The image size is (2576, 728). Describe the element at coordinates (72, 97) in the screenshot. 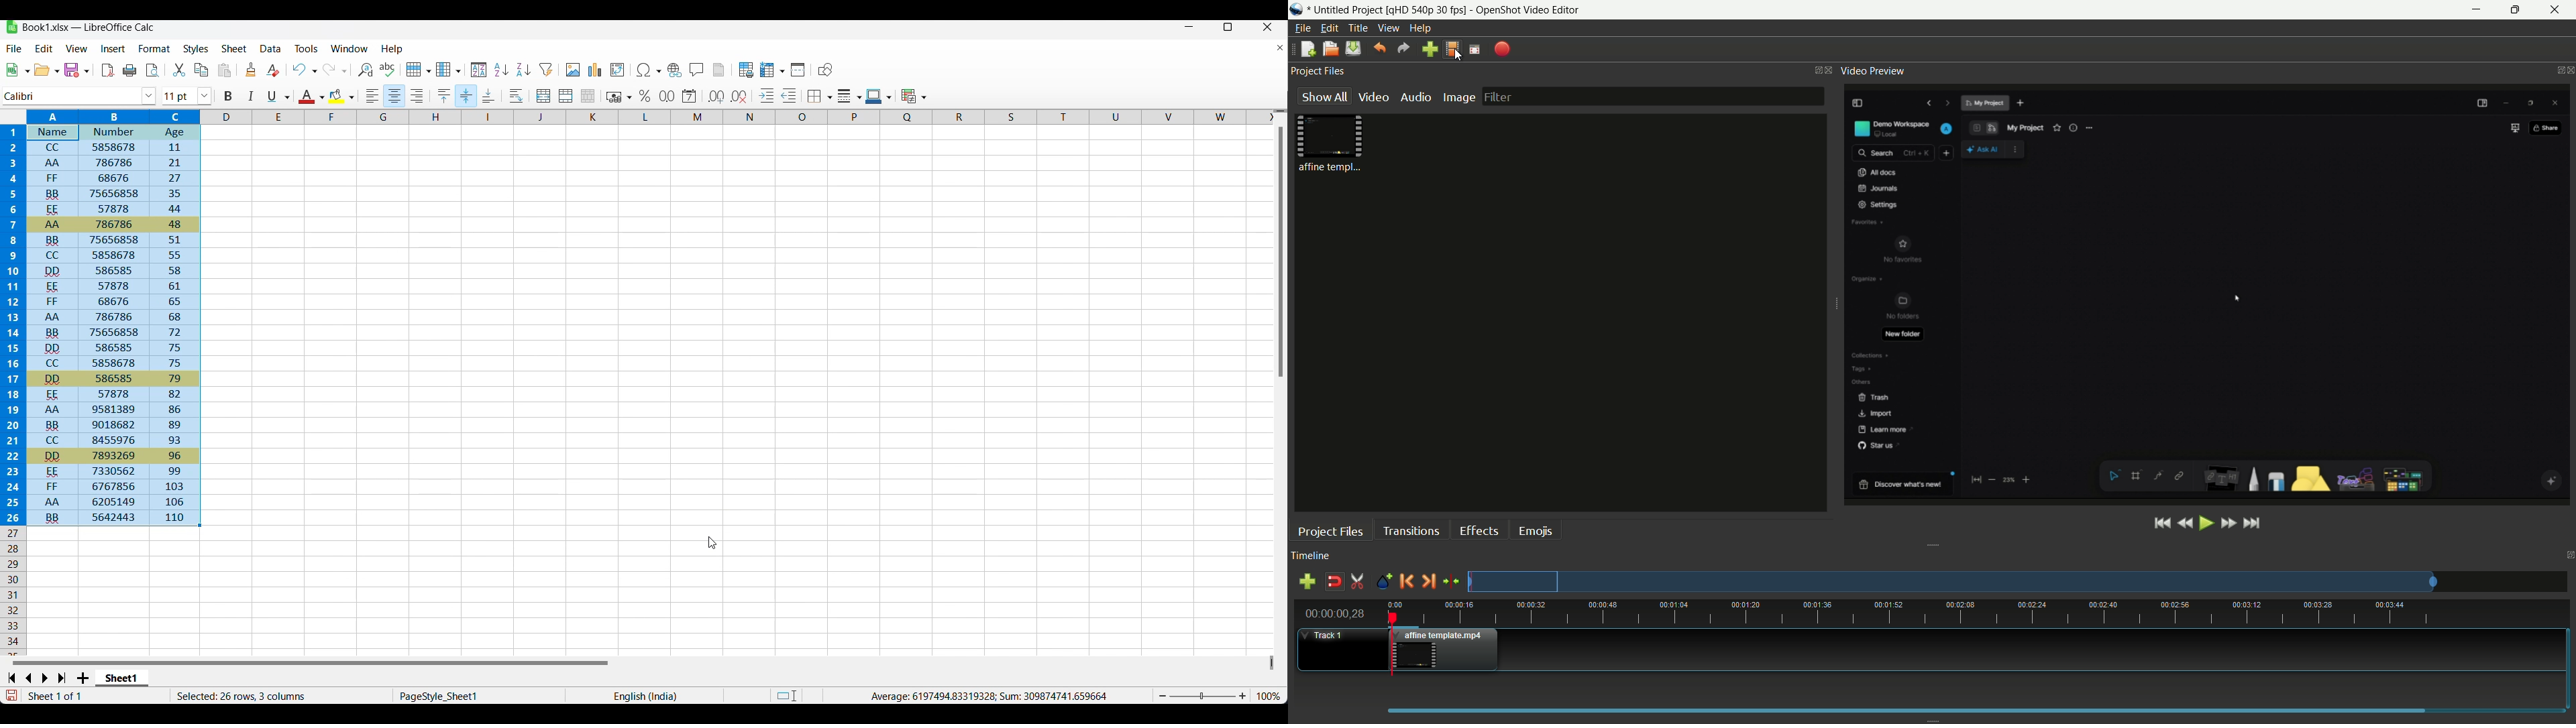

I see `Input font` at that location.